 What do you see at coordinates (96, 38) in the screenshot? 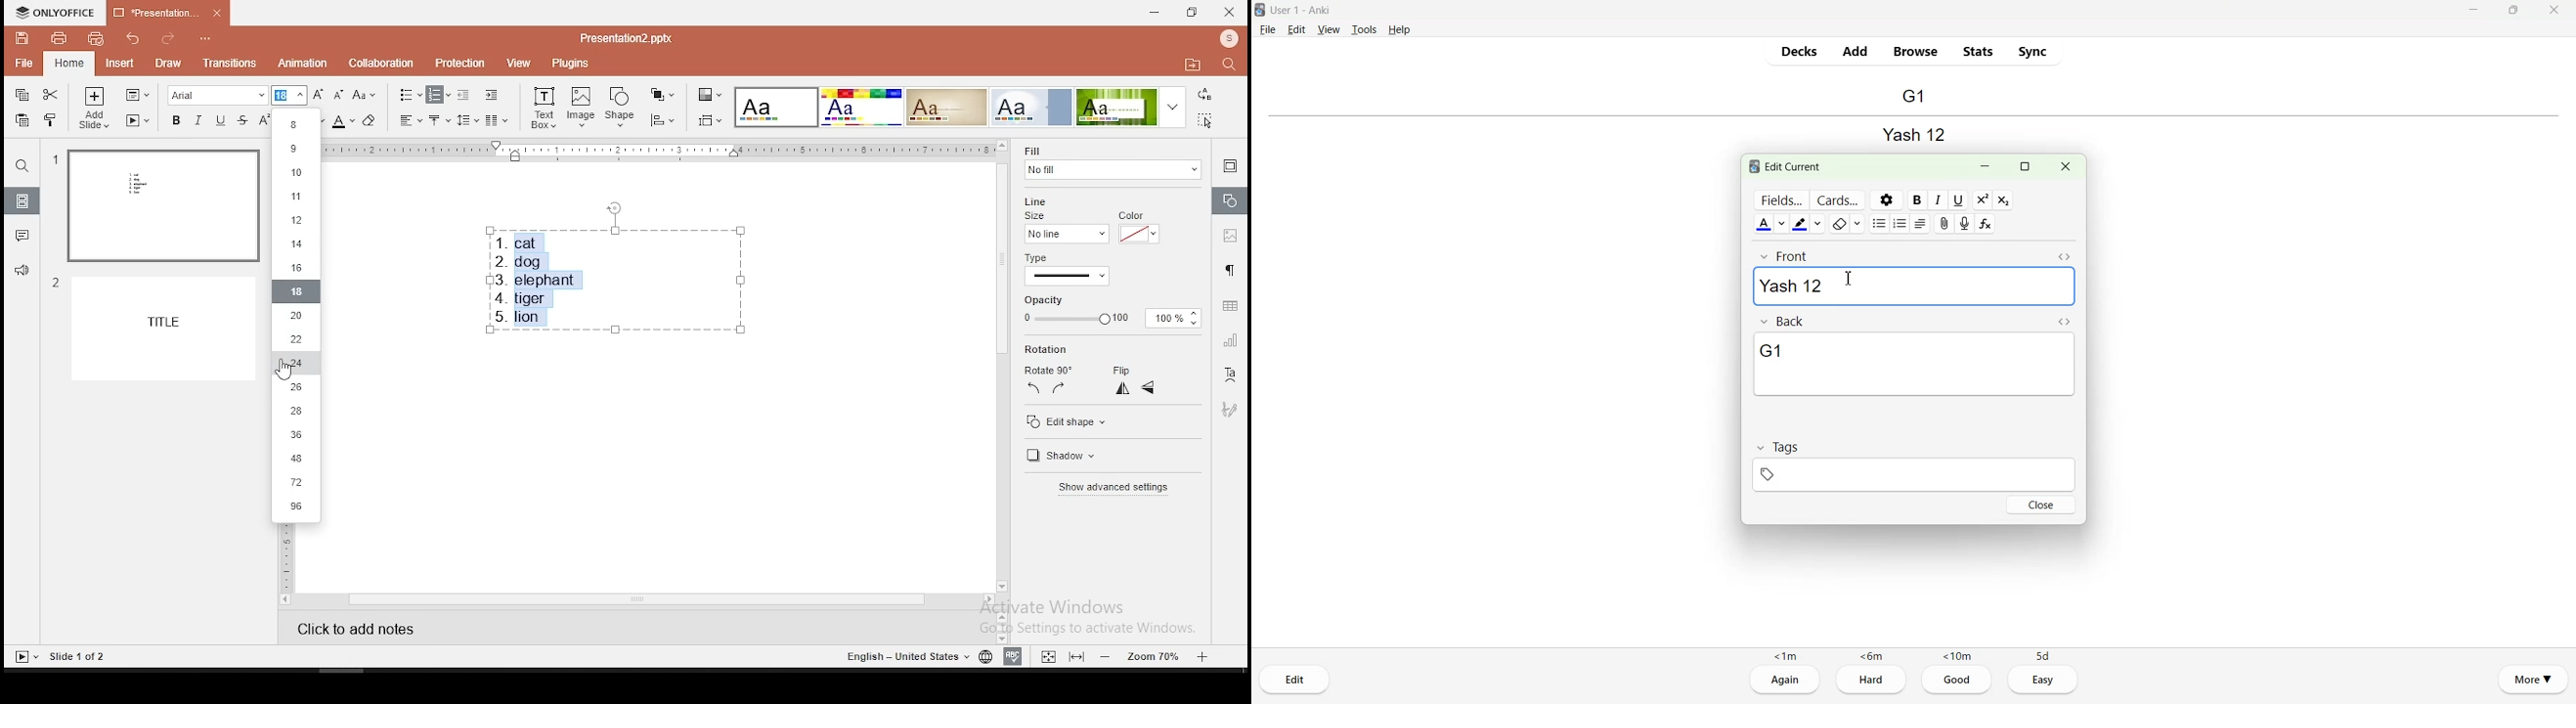
I see `quick print` at bounding box center [96, 38].